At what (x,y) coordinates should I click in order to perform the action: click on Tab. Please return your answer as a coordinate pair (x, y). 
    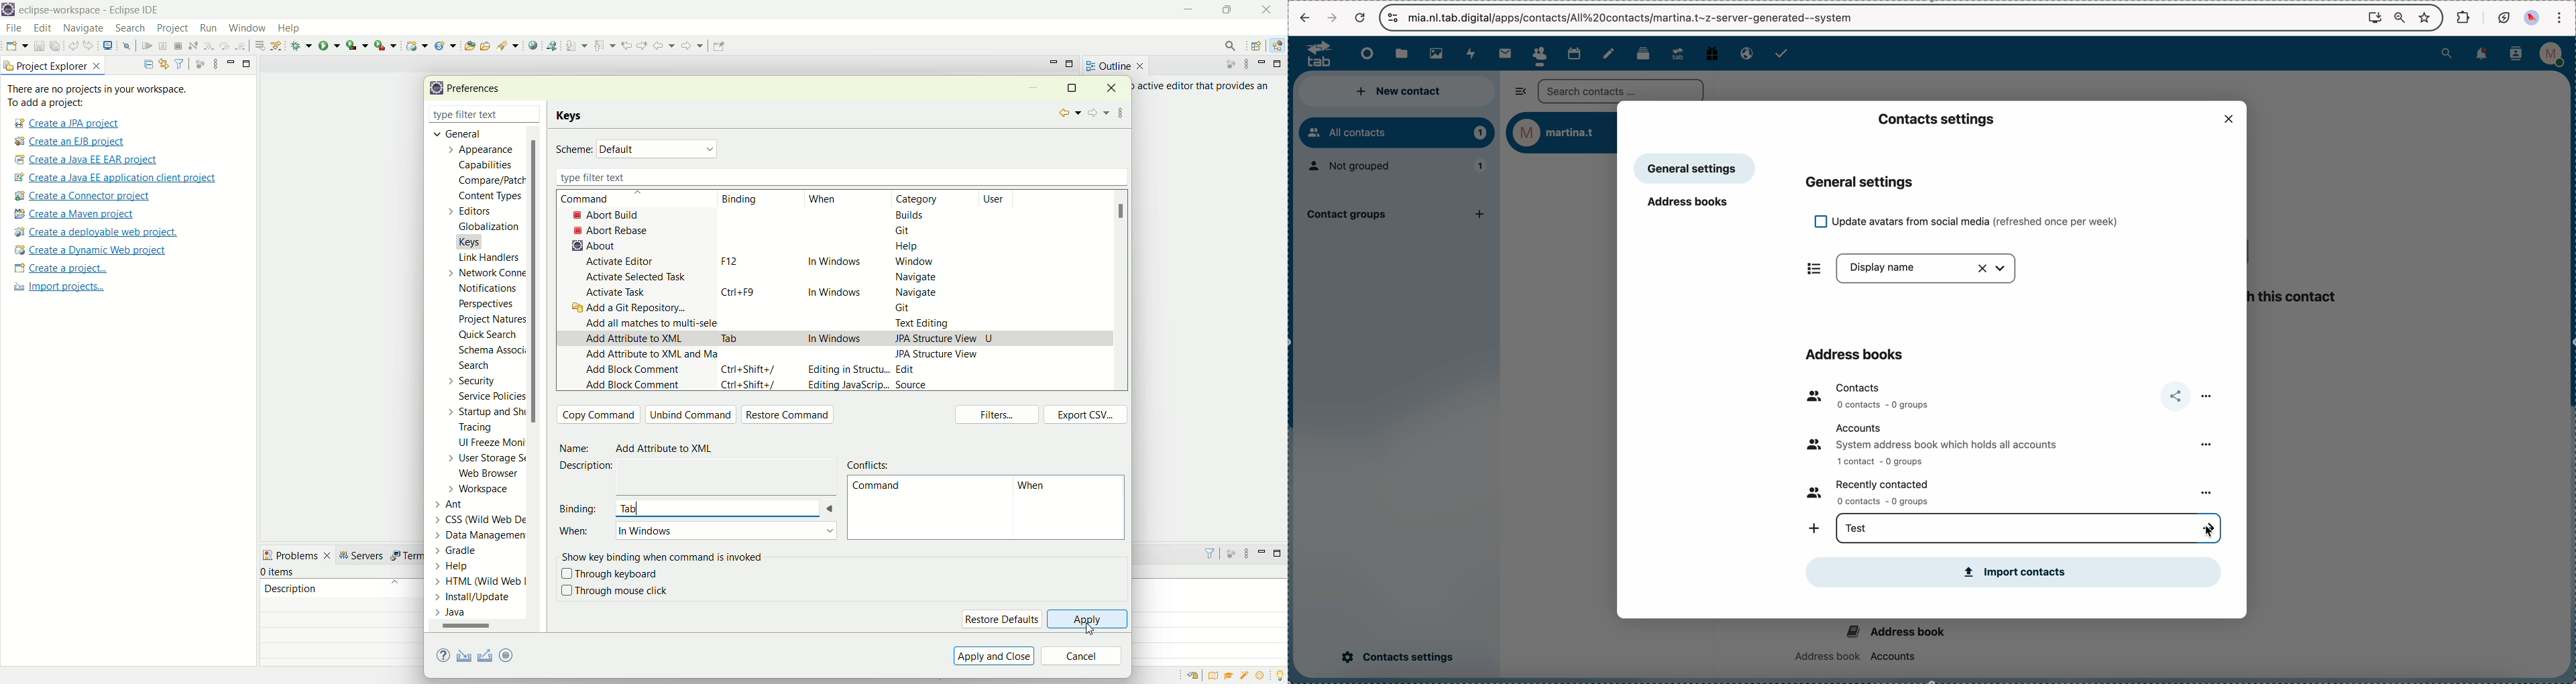
    Looking at the image, I should click on (731, 336).